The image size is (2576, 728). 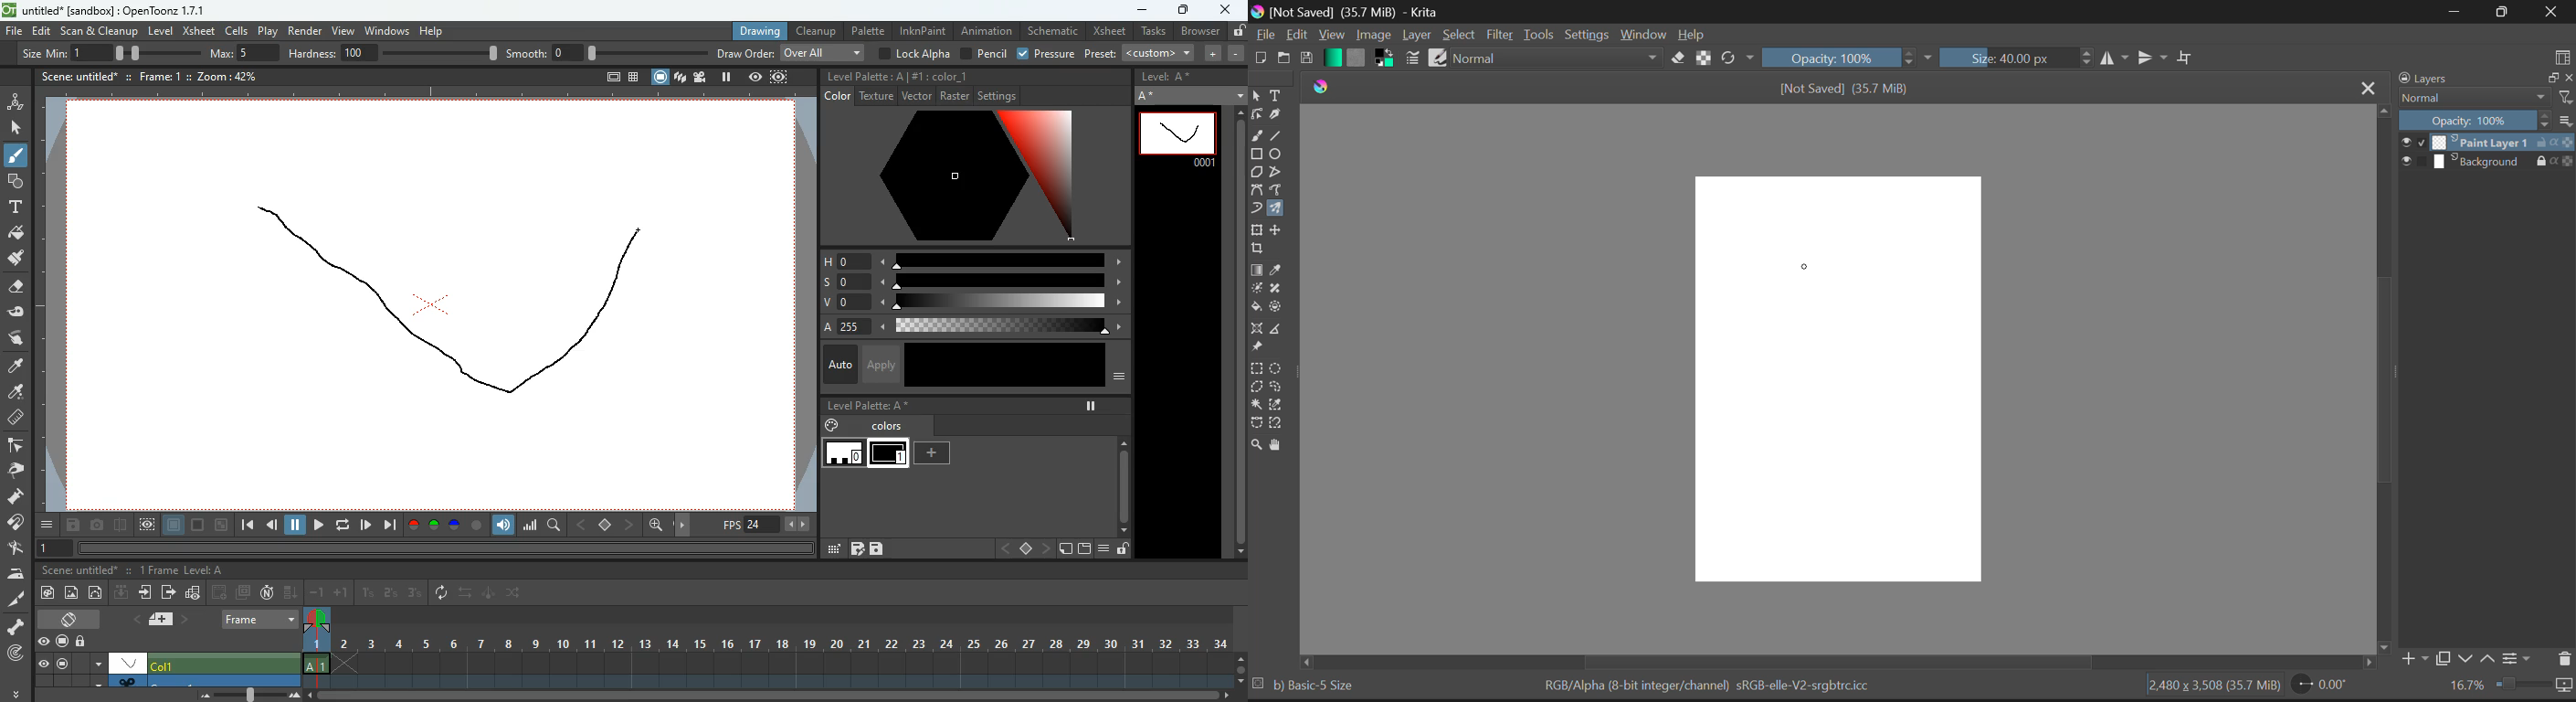 I want to click on size, so click(x=152, y=52).